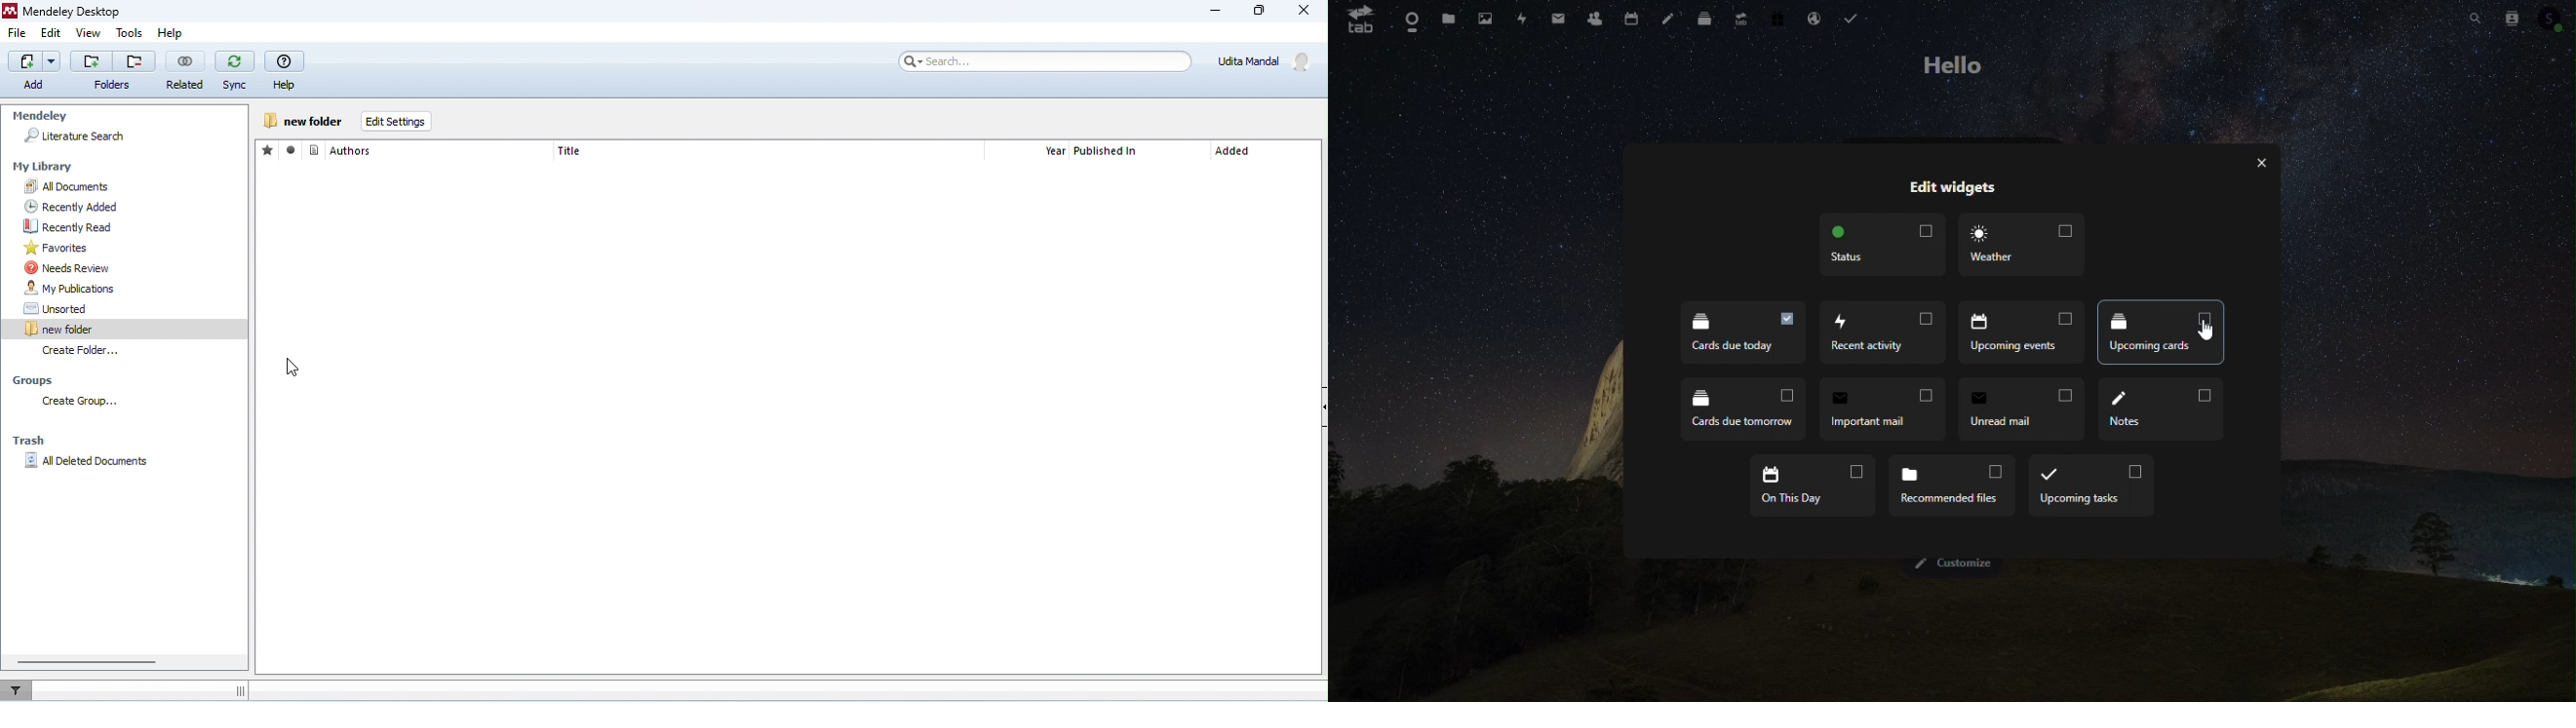 This screenshot has width=2576, height=728. What do you see at coordinates (1777, 17) in the screenshot?
I see `Free trial` at bounding box center [1777, 17].